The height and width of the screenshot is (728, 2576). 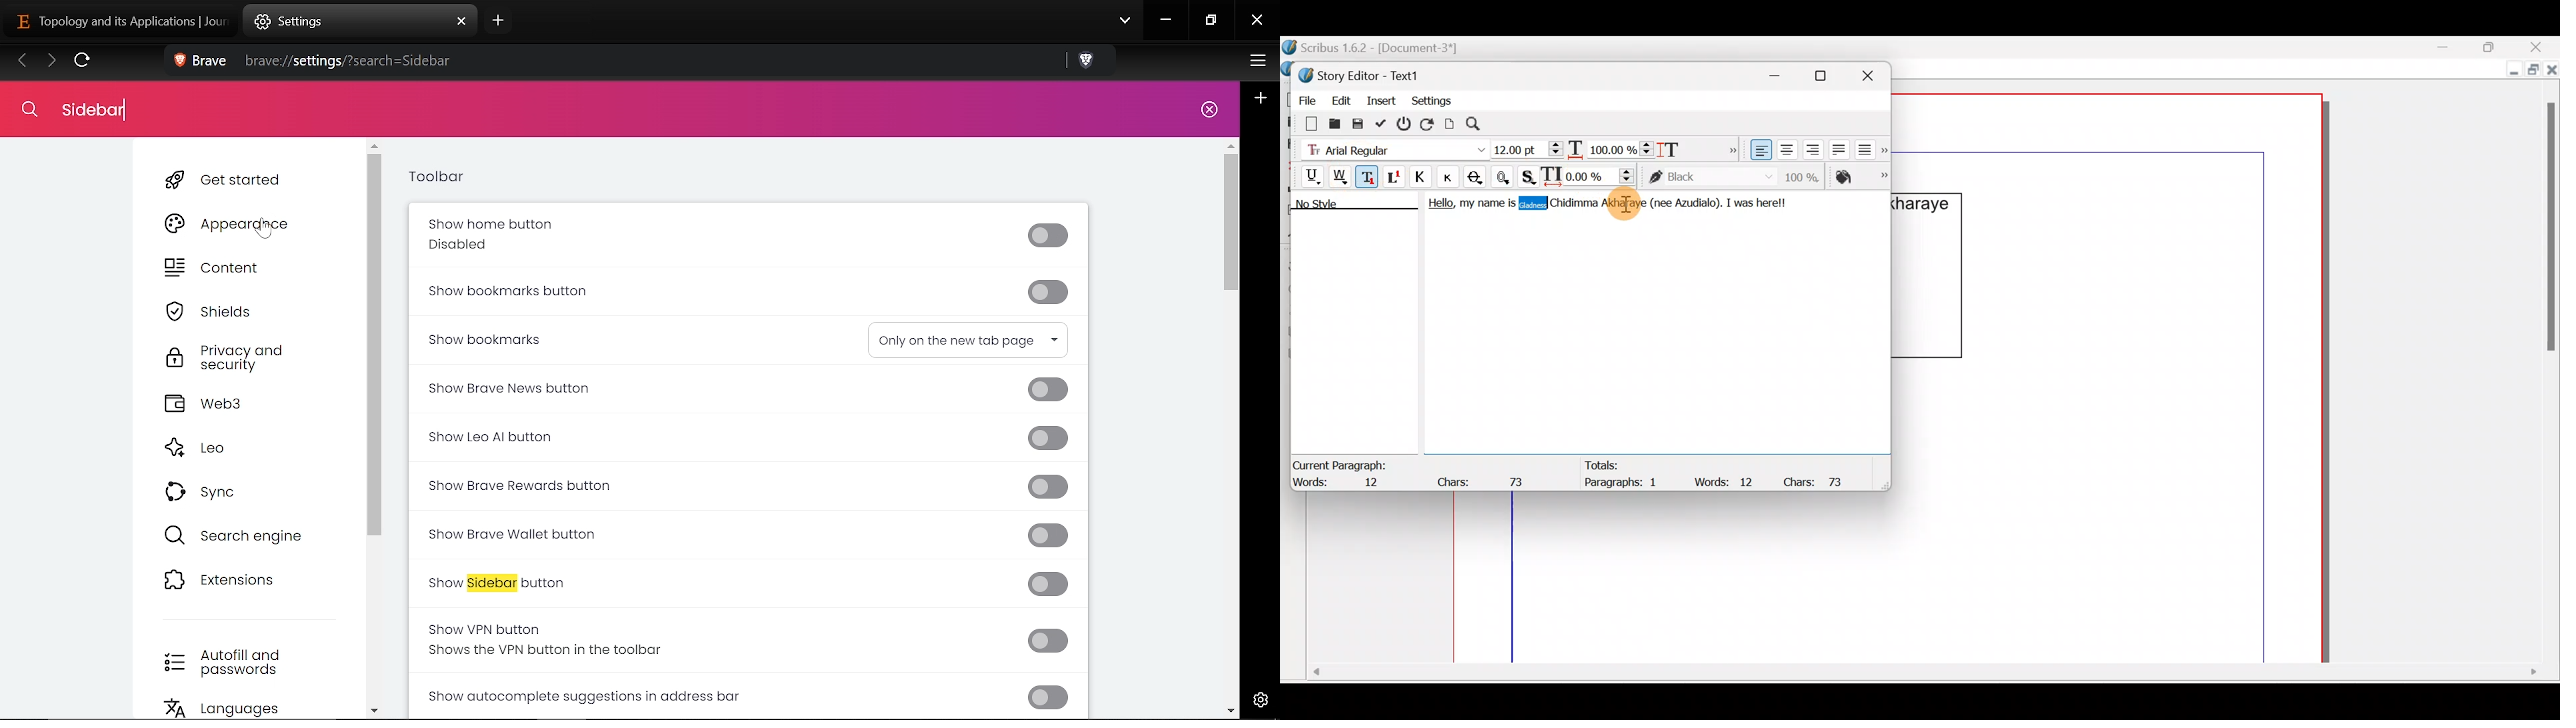 I want to click on , so click(x=1453, y=177).